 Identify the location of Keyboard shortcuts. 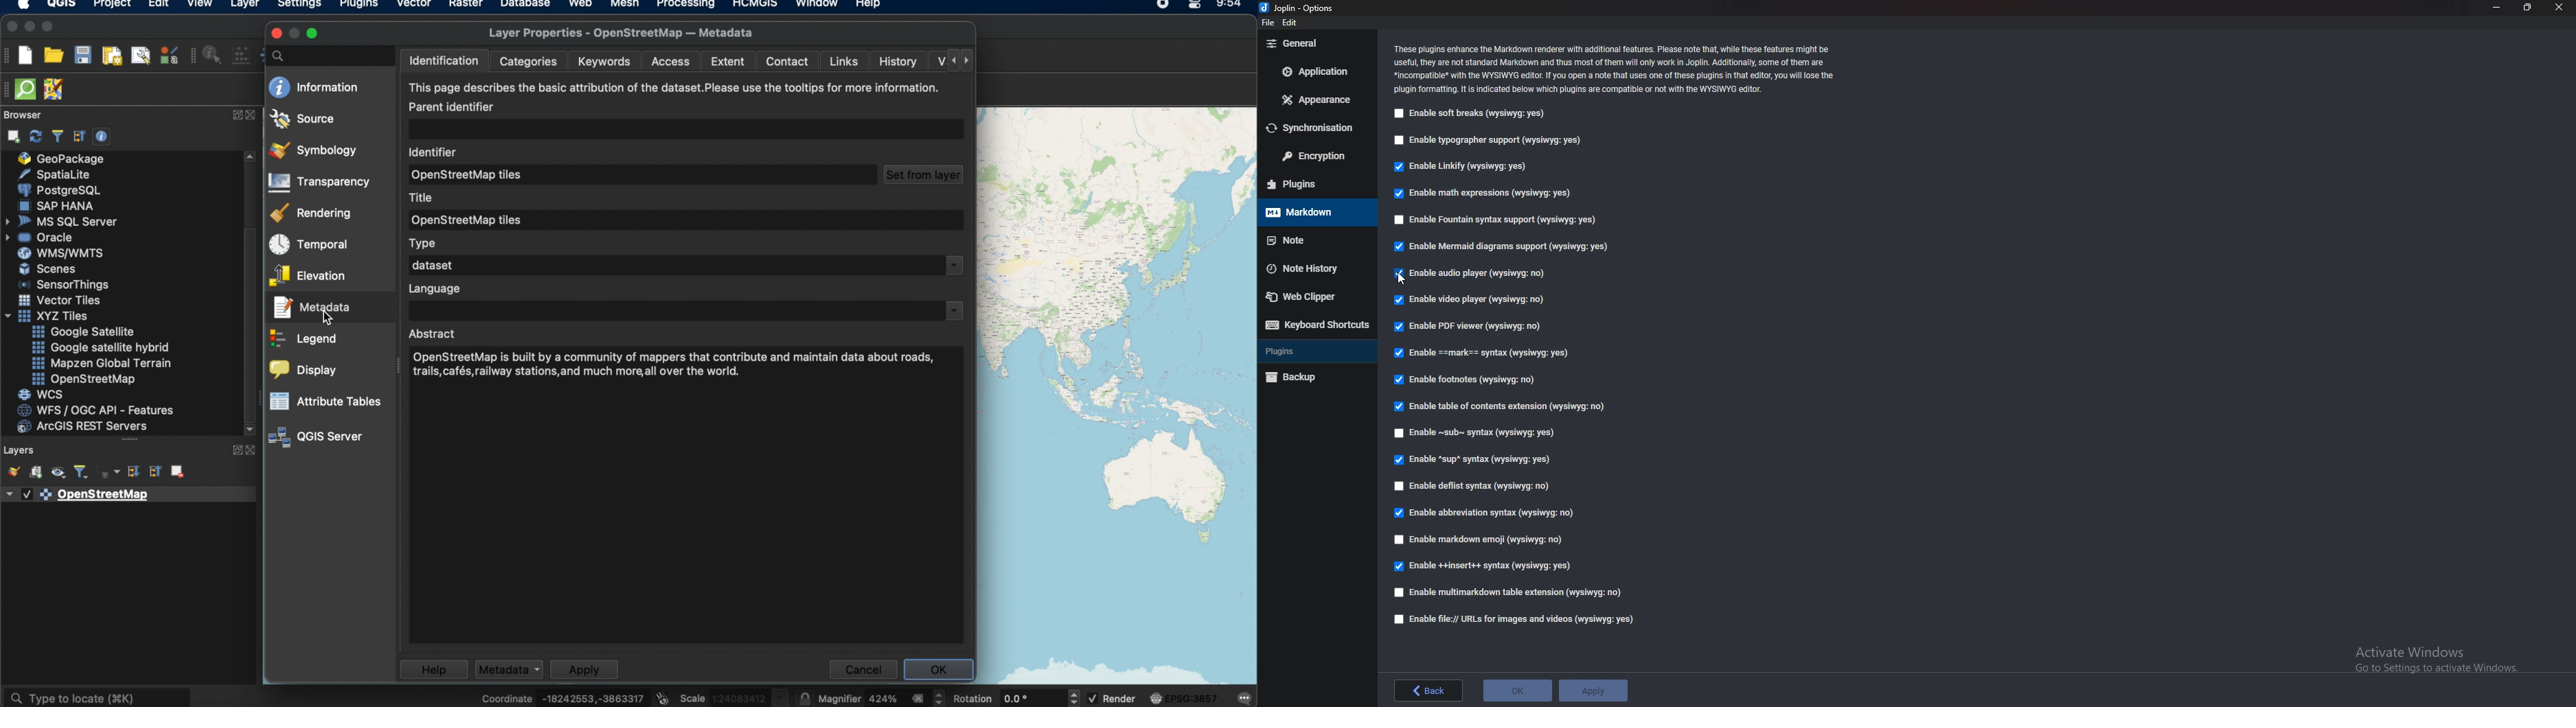
(1317, 325).